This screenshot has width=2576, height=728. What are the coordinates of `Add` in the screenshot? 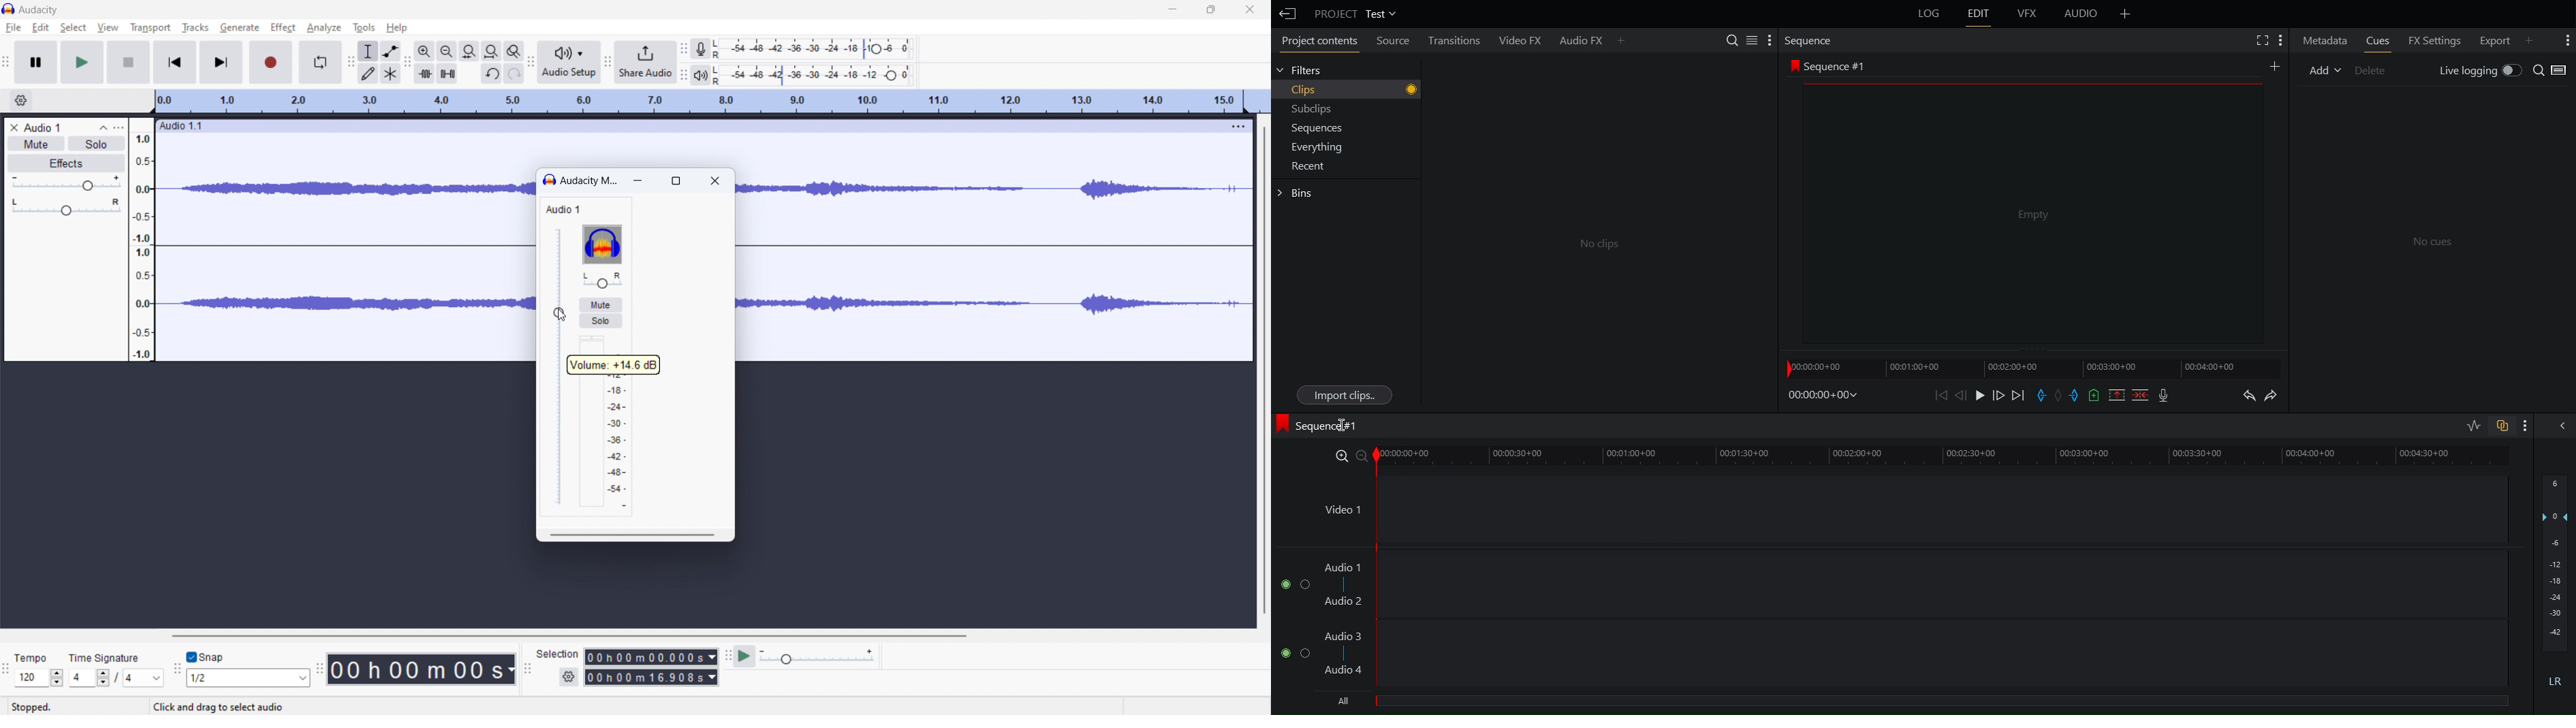 It's located at (2124, 14).